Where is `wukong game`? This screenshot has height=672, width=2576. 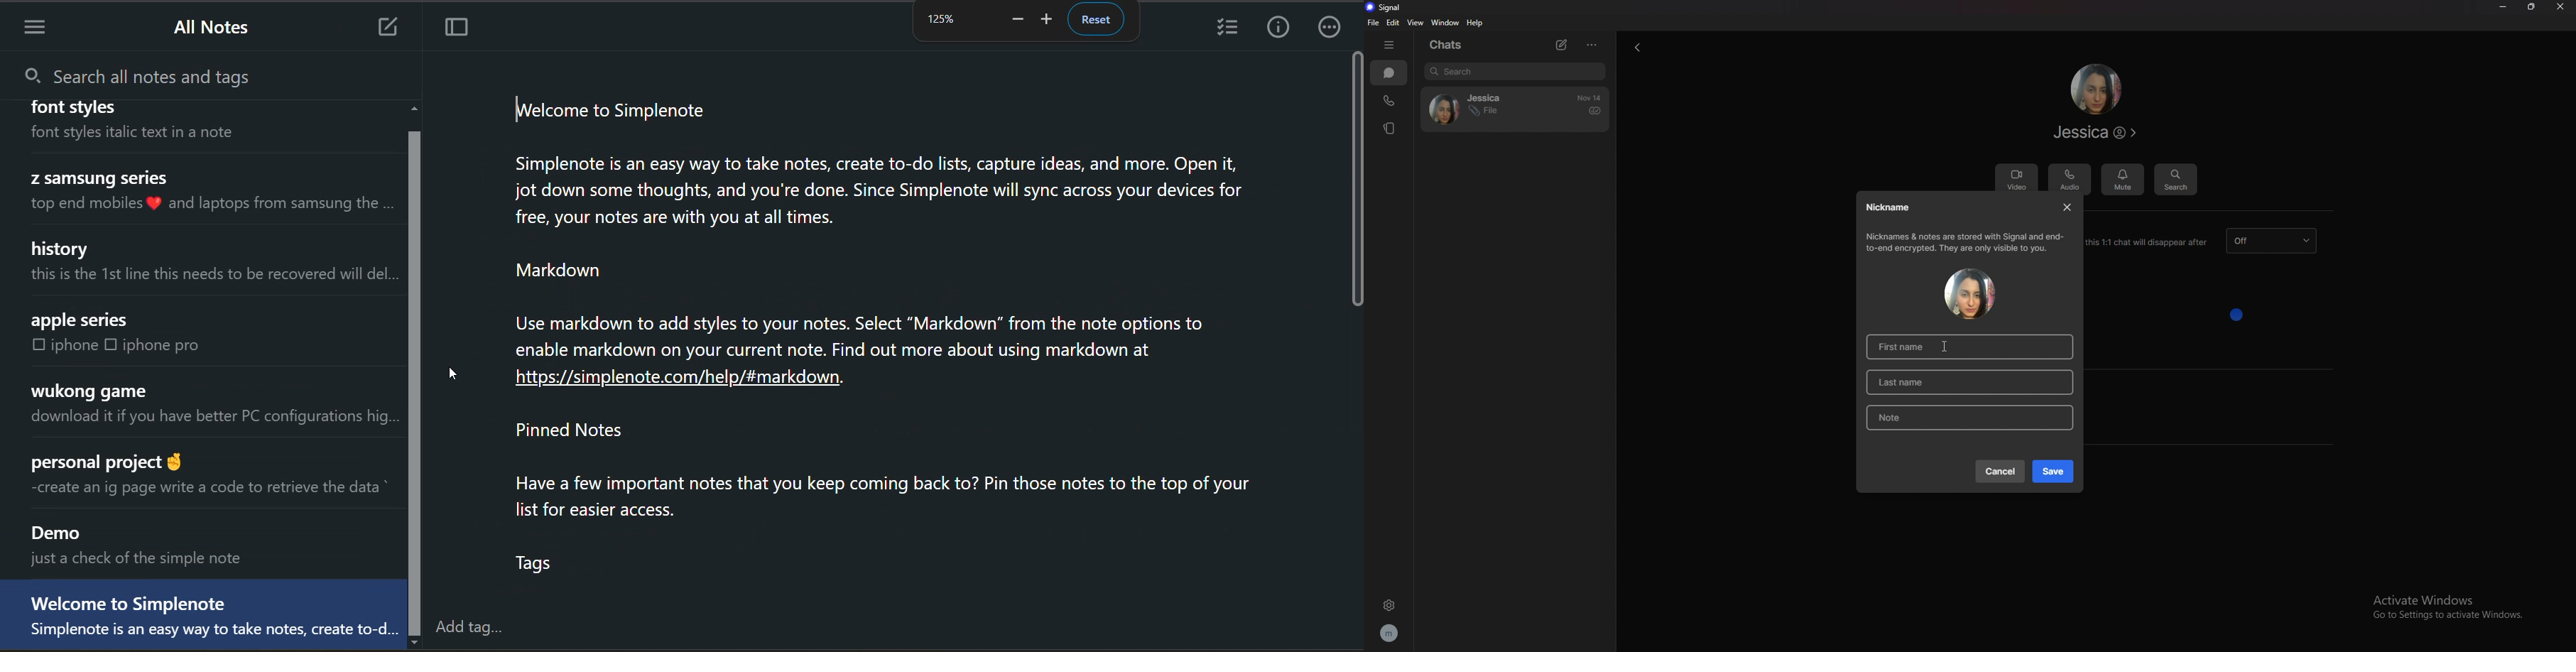
wukong game is located at coordinates (90, 389).